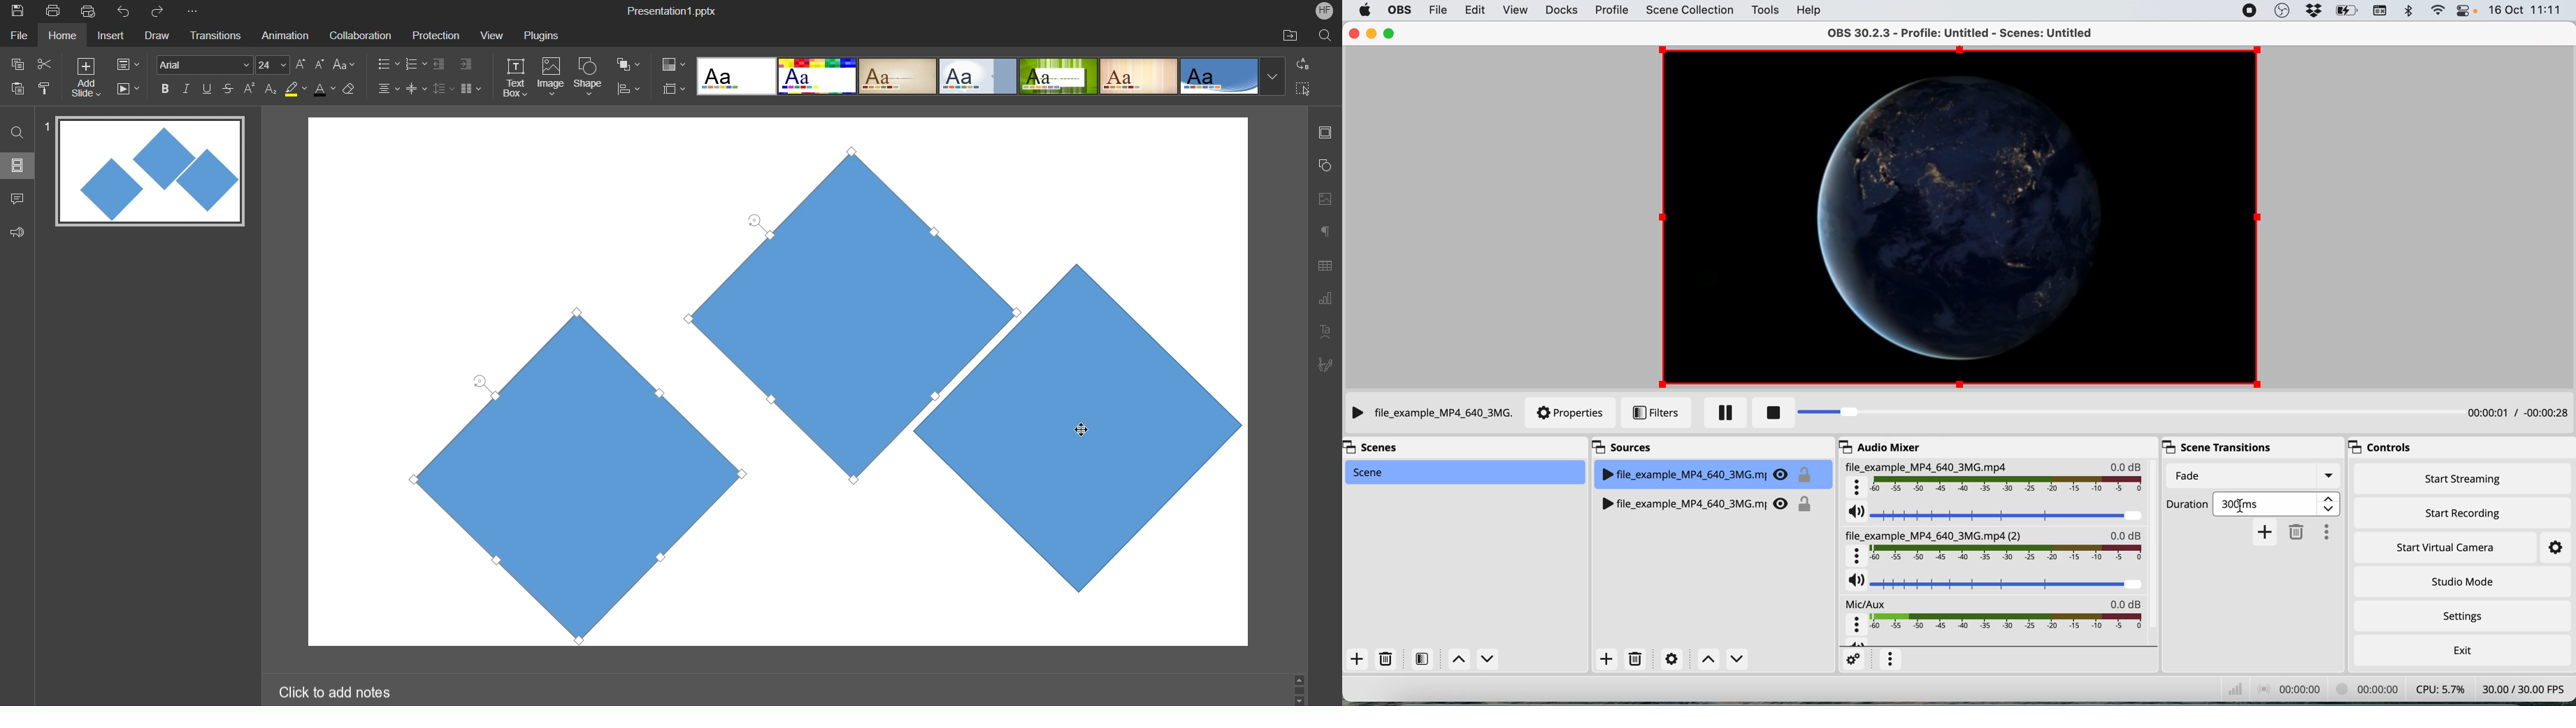 This screenshot has width=2576, height=728. What do you see at coordinates (2324, 531) in the screenshot?
I see `more options` at bounding box center [2324, 531].